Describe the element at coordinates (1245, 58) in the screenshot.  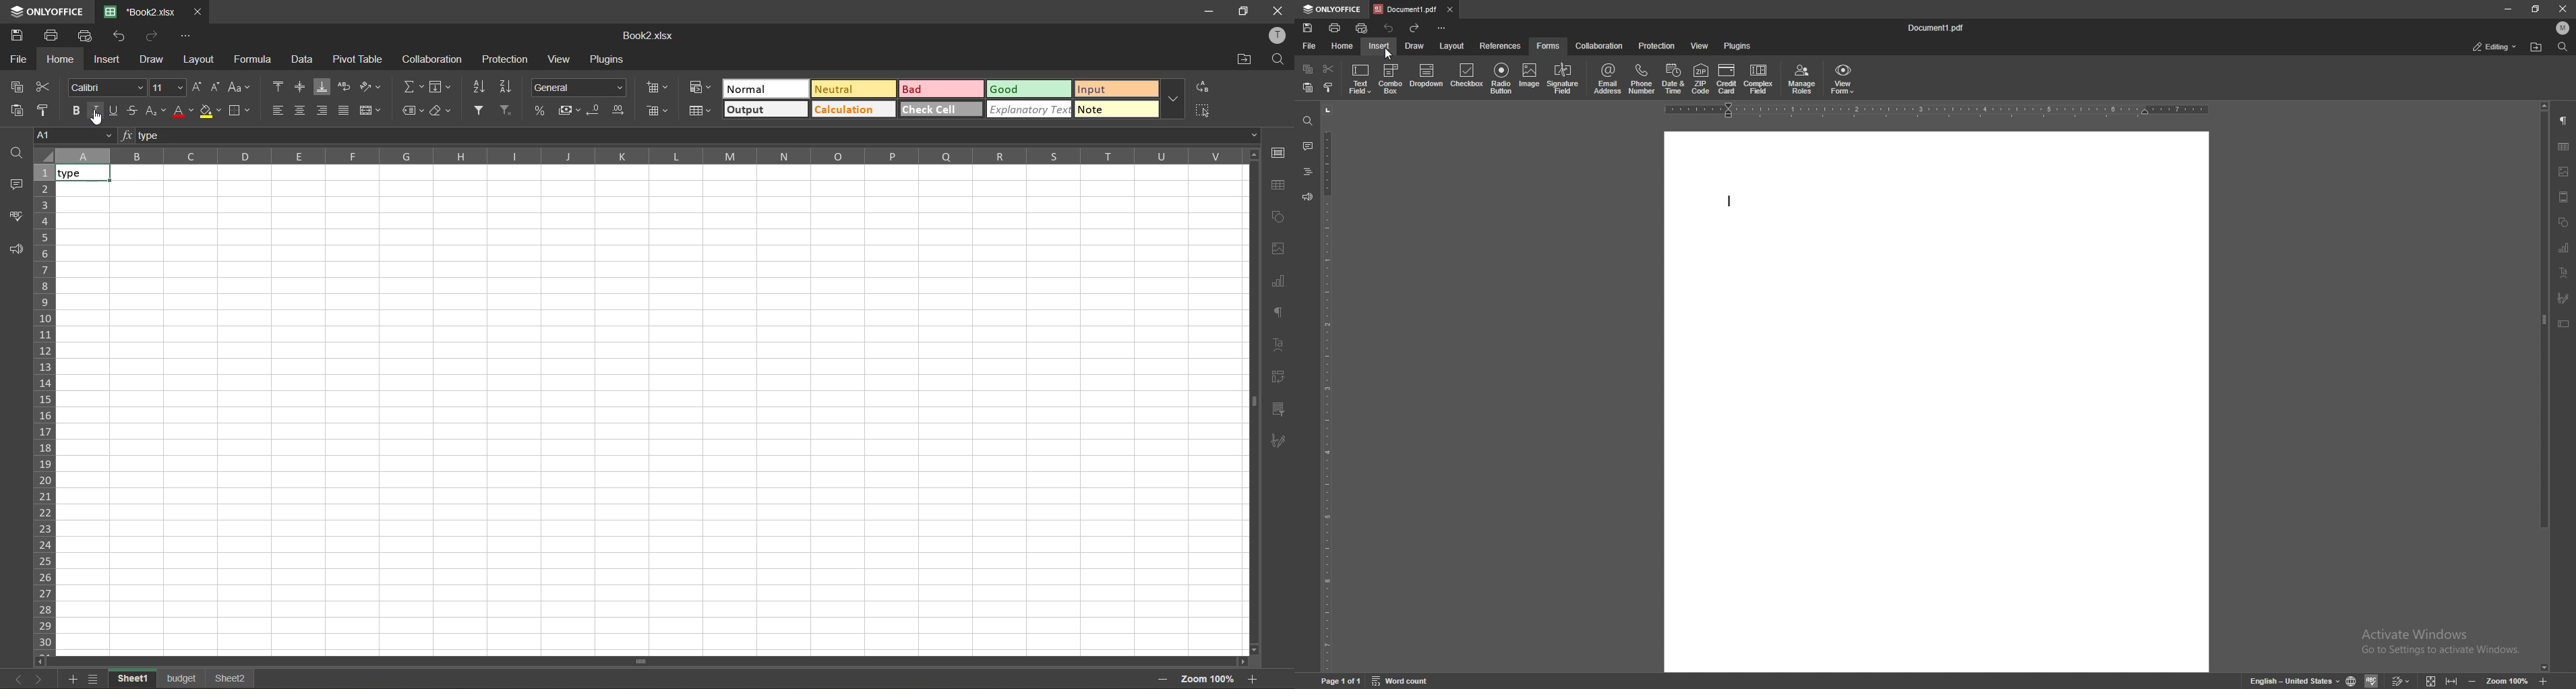
I see `open location` at that location.